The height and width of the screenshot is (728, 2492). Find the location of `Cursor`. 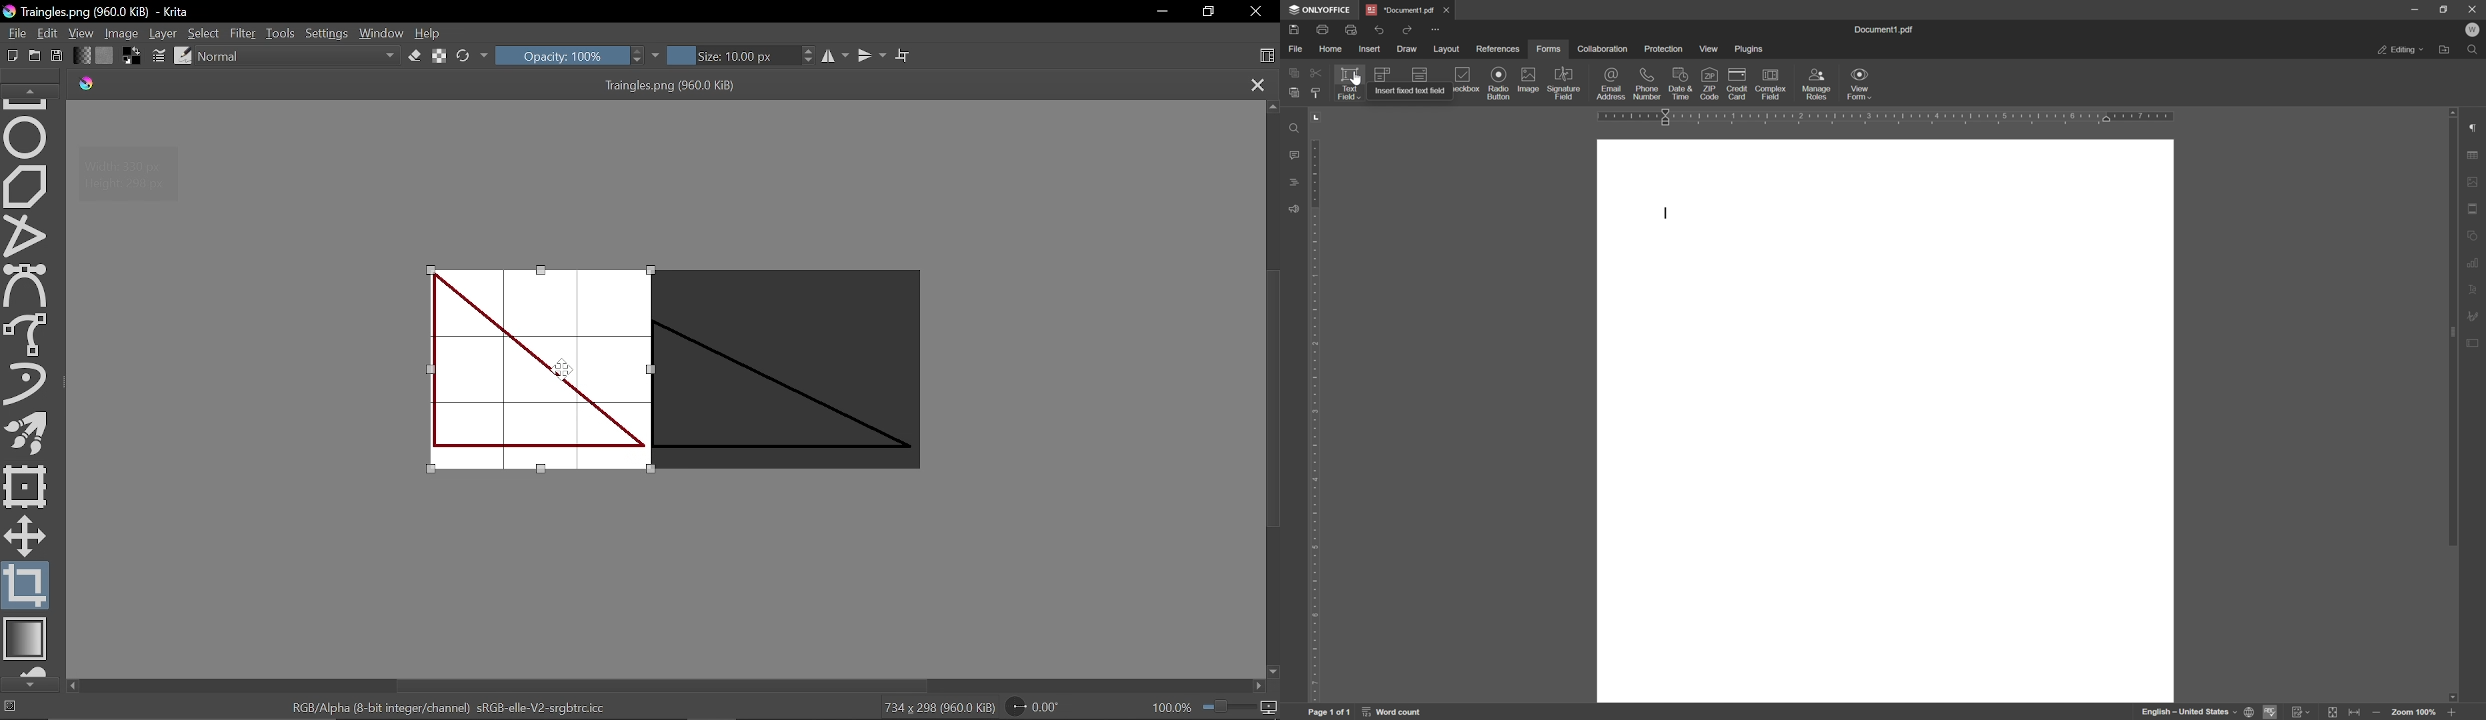

Cursor is located at coordinates (563, 373).